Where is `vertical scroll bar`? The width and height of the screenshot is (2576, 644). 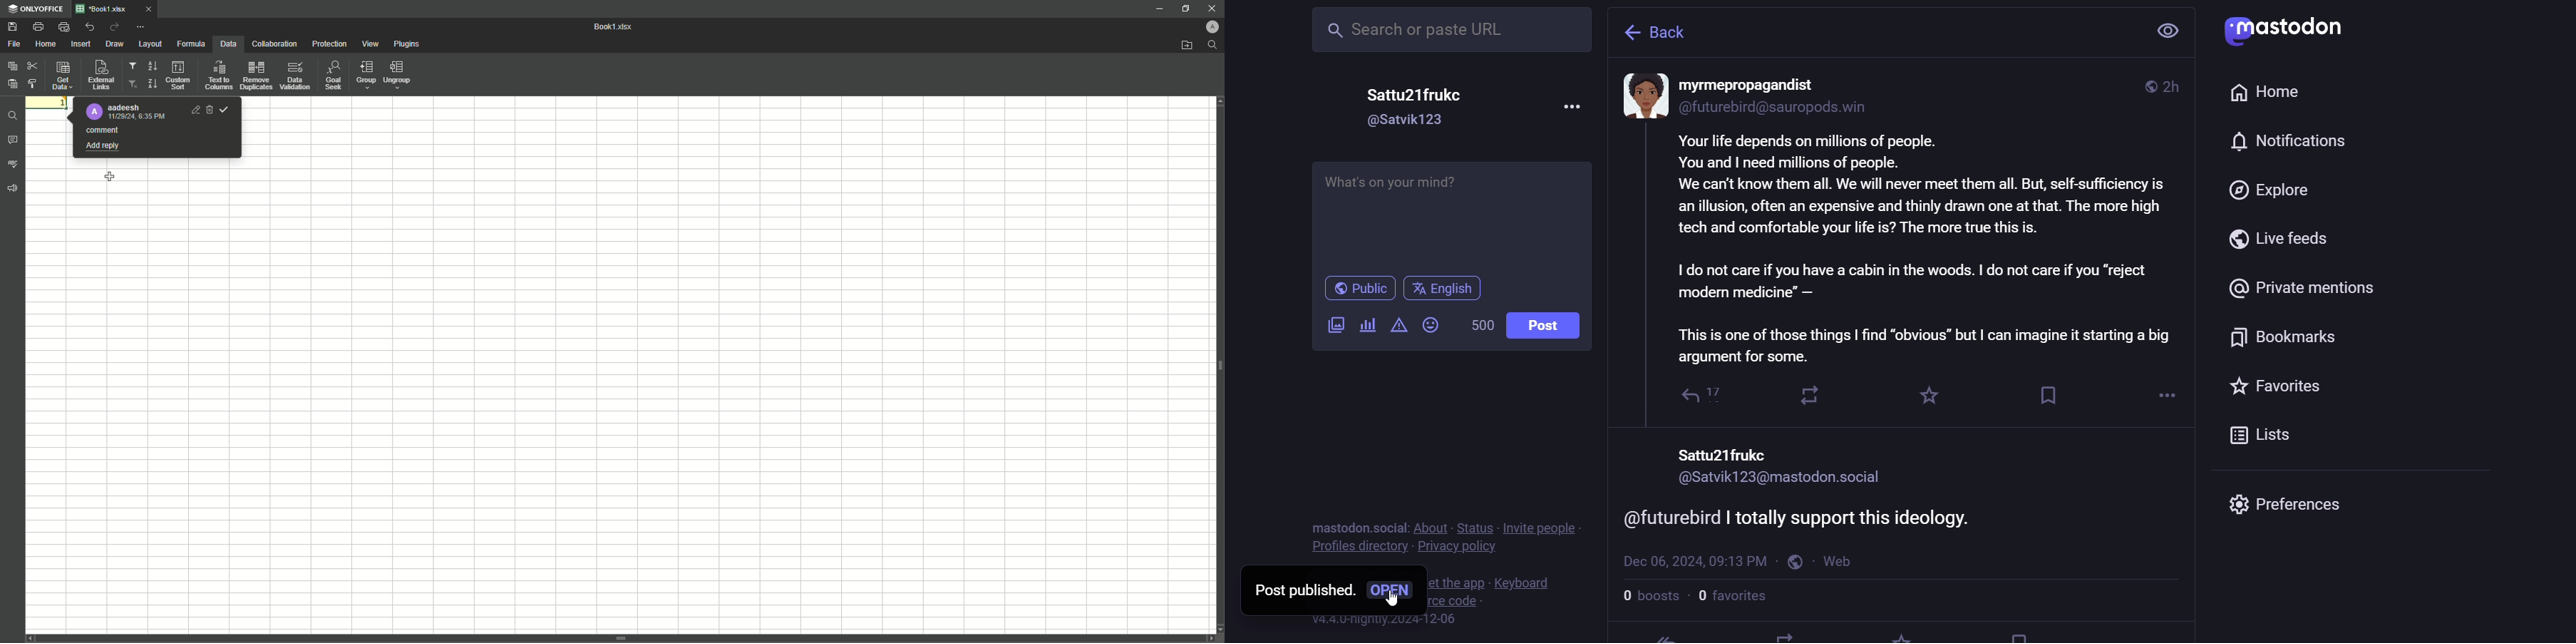 vertical scroll bar is located at coordinates (621, 639).